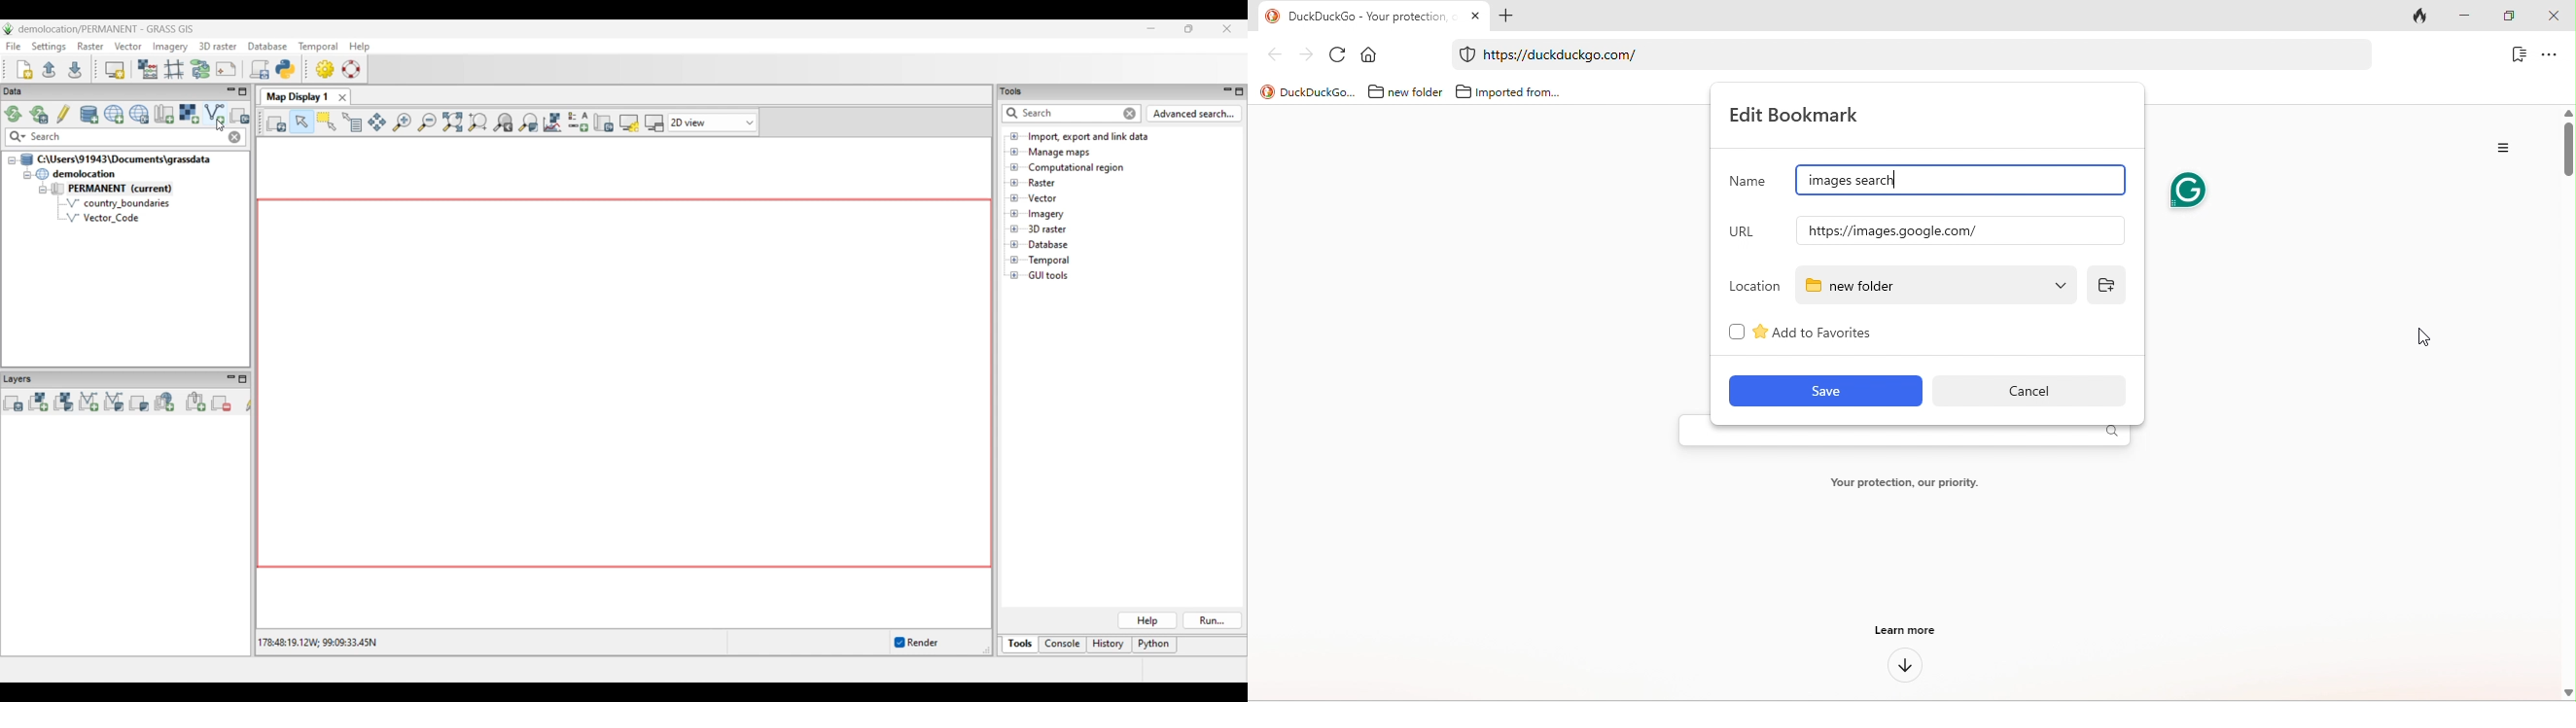 The height and width of the screenshot is (728, 2576). I want to click on down arrow, so click(1904, 668).